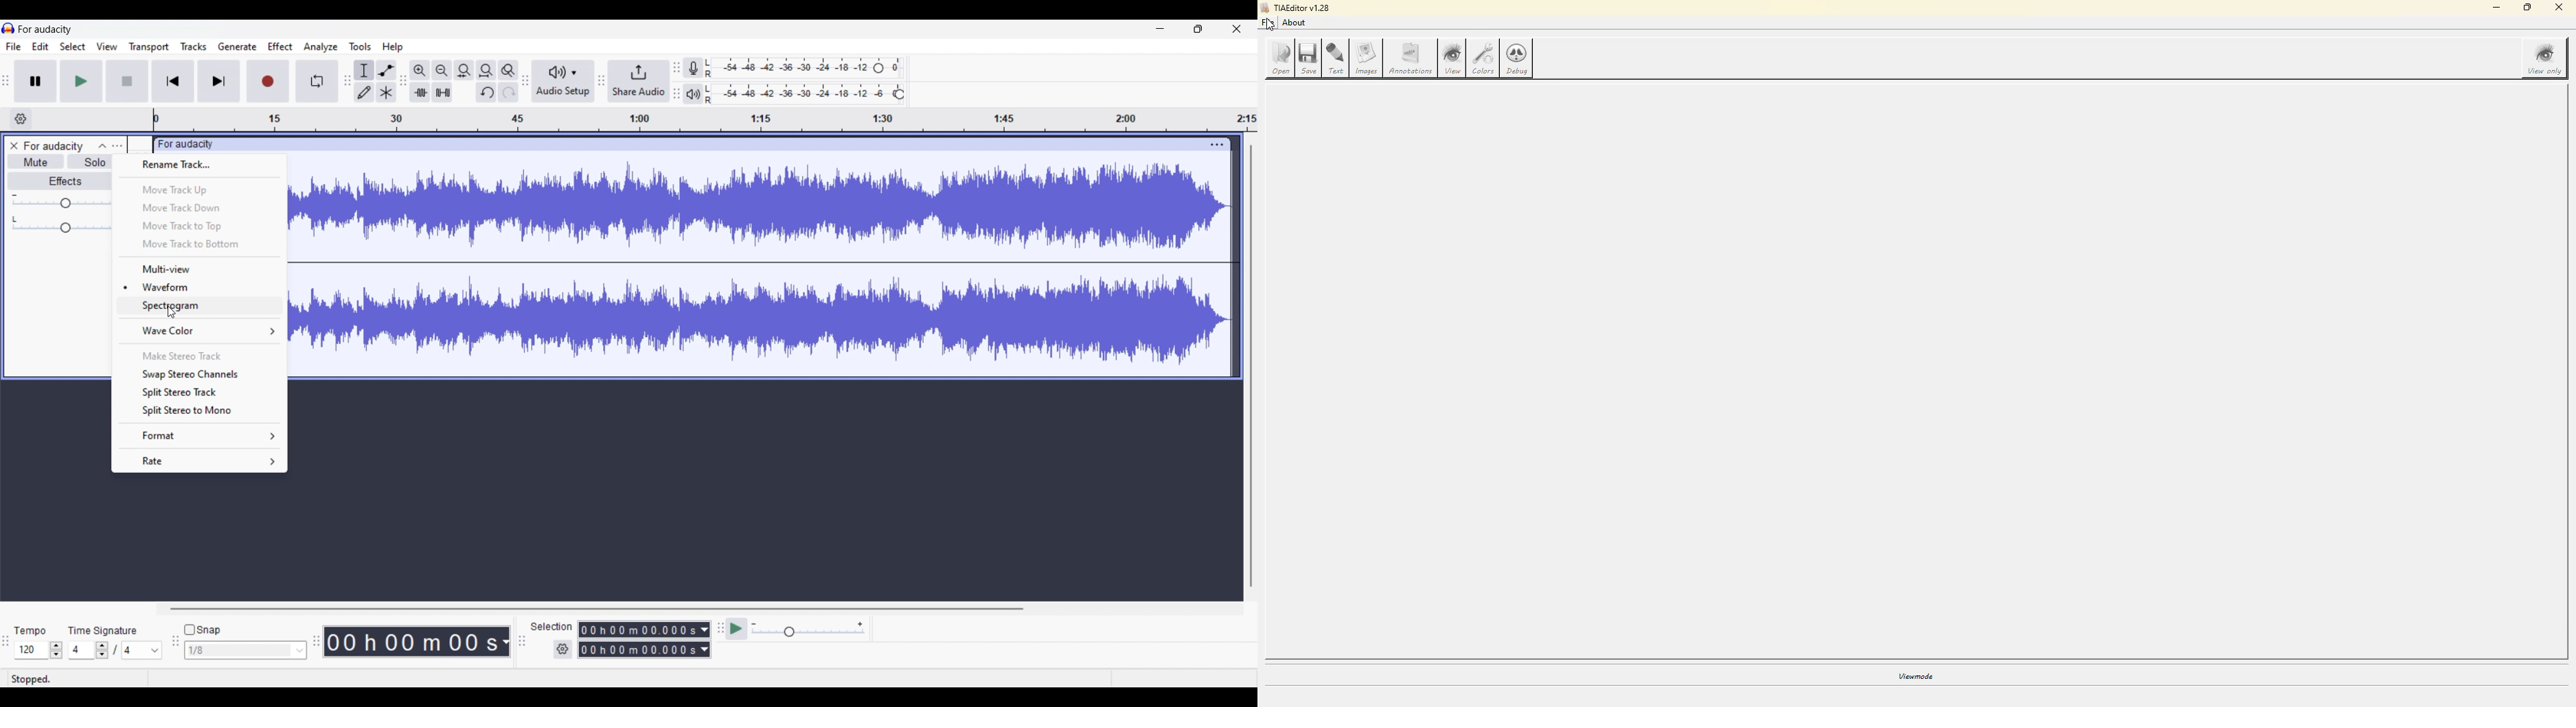  I want to click on Silence audio selectio, so click(443, 92).